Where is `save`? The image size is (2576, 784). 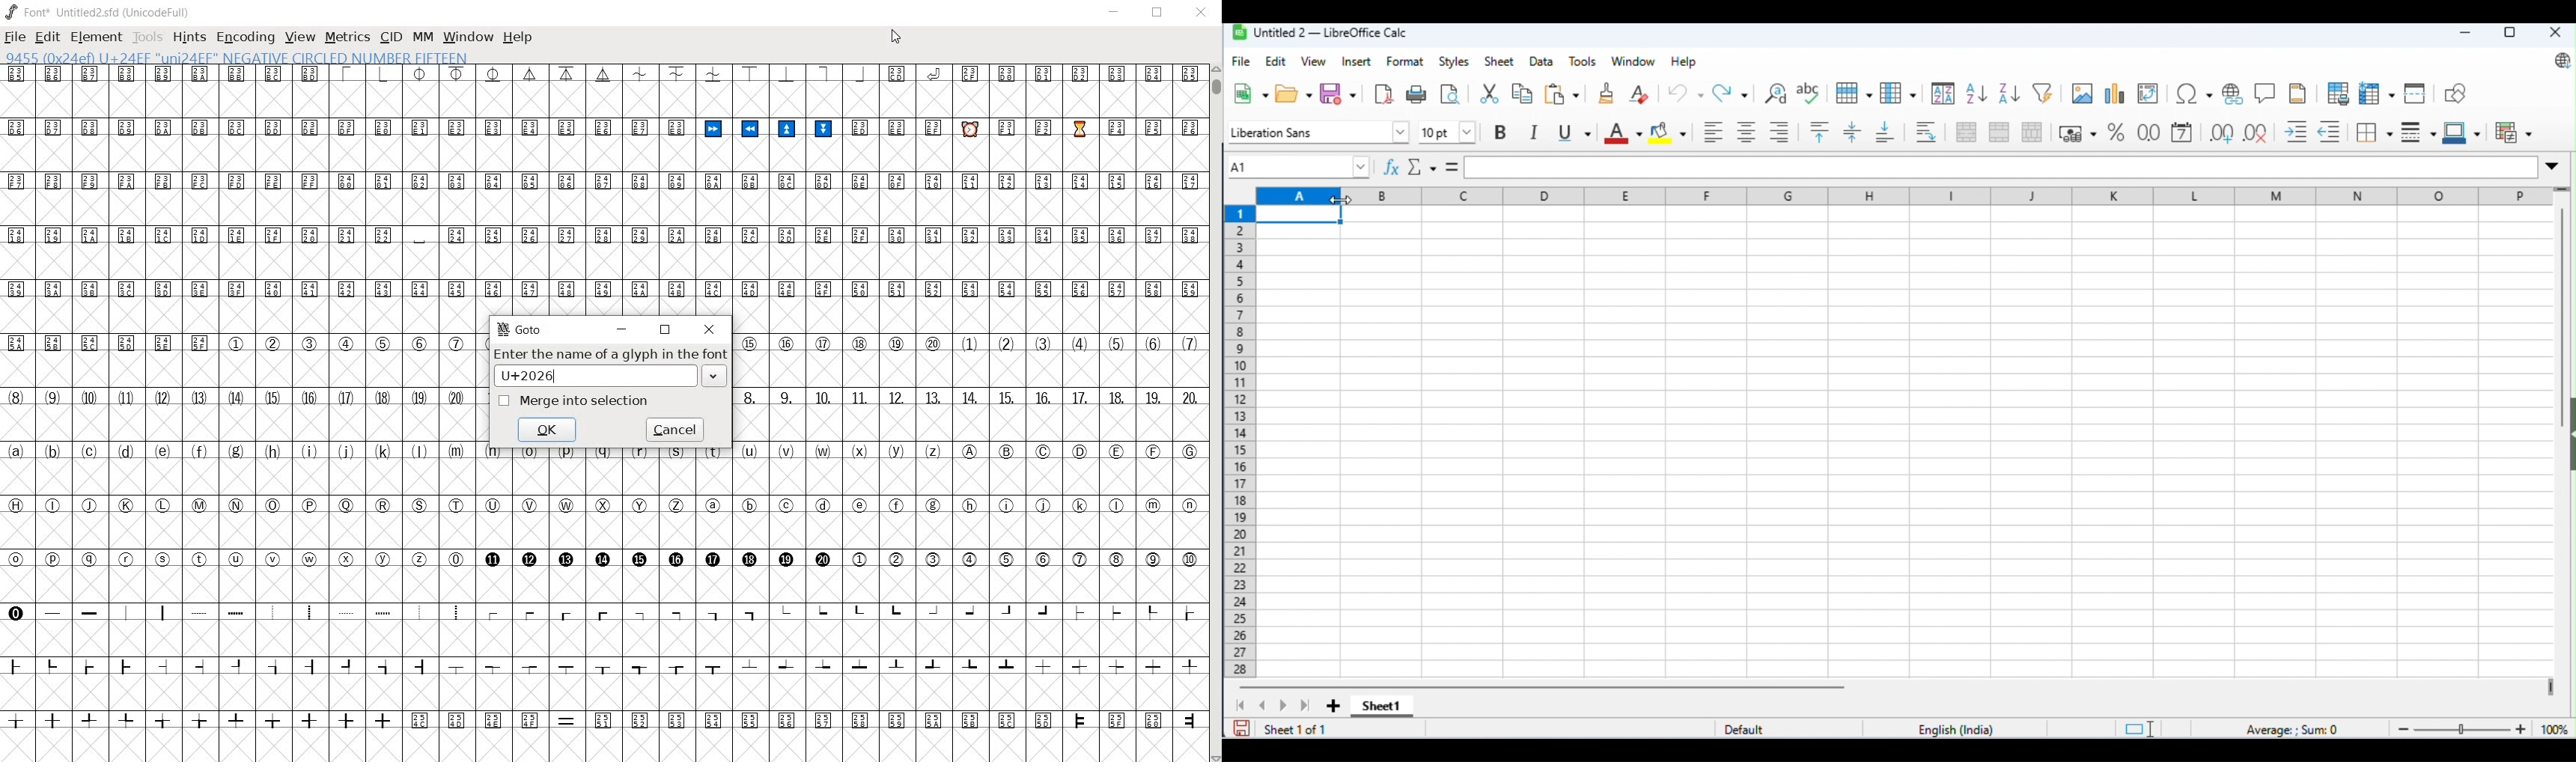 save is located at coordinates (1242, 727).